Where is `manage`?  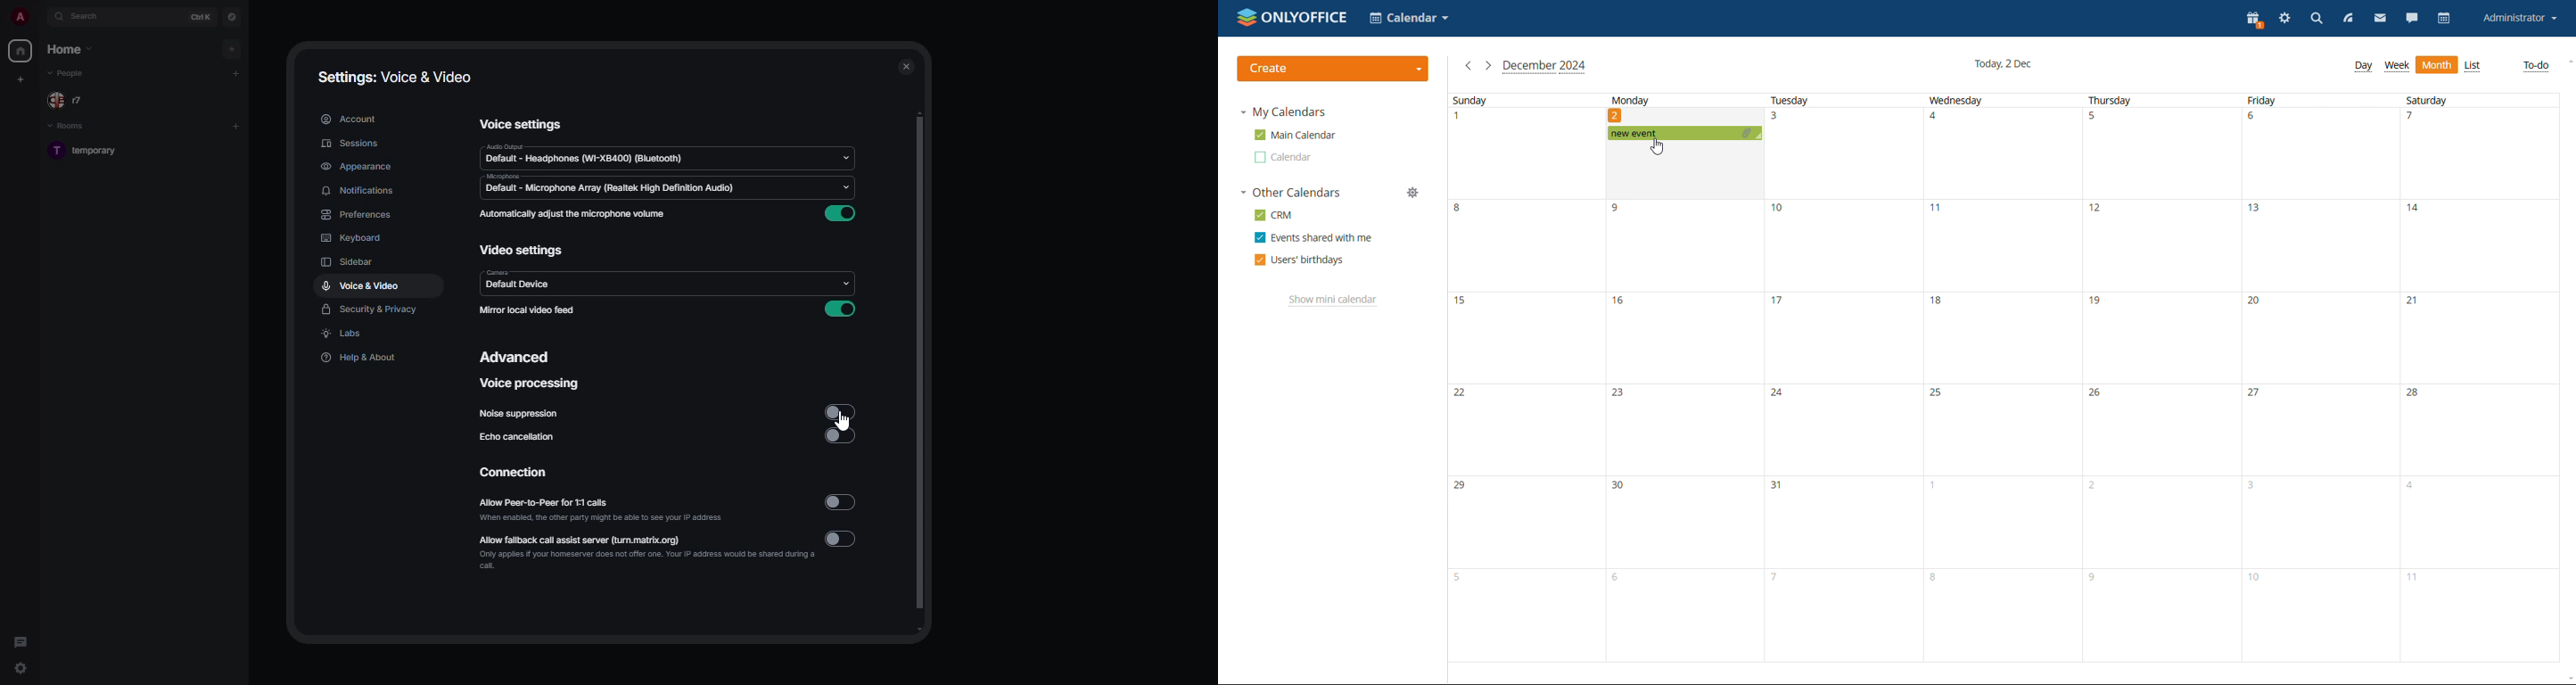 manage is located at coordinates (1413, 192).